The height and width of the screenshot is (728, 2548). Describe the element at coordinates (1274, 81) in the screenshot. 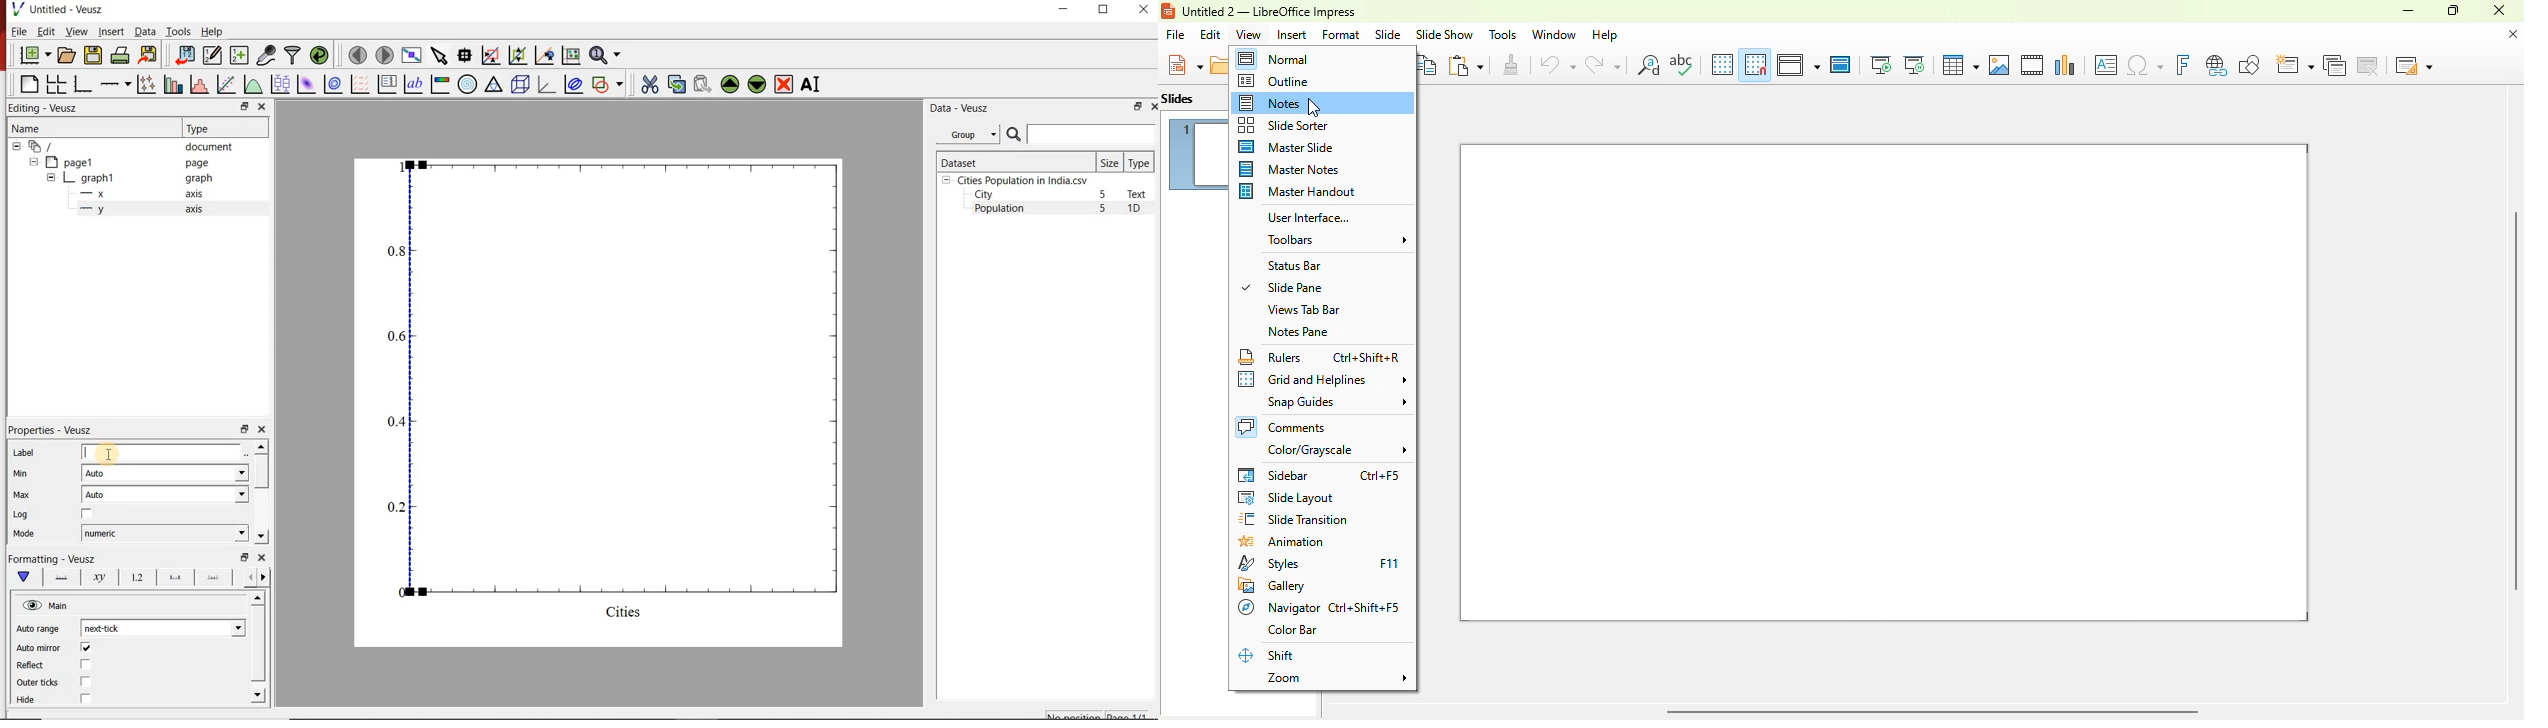

I see `outline` at that location.